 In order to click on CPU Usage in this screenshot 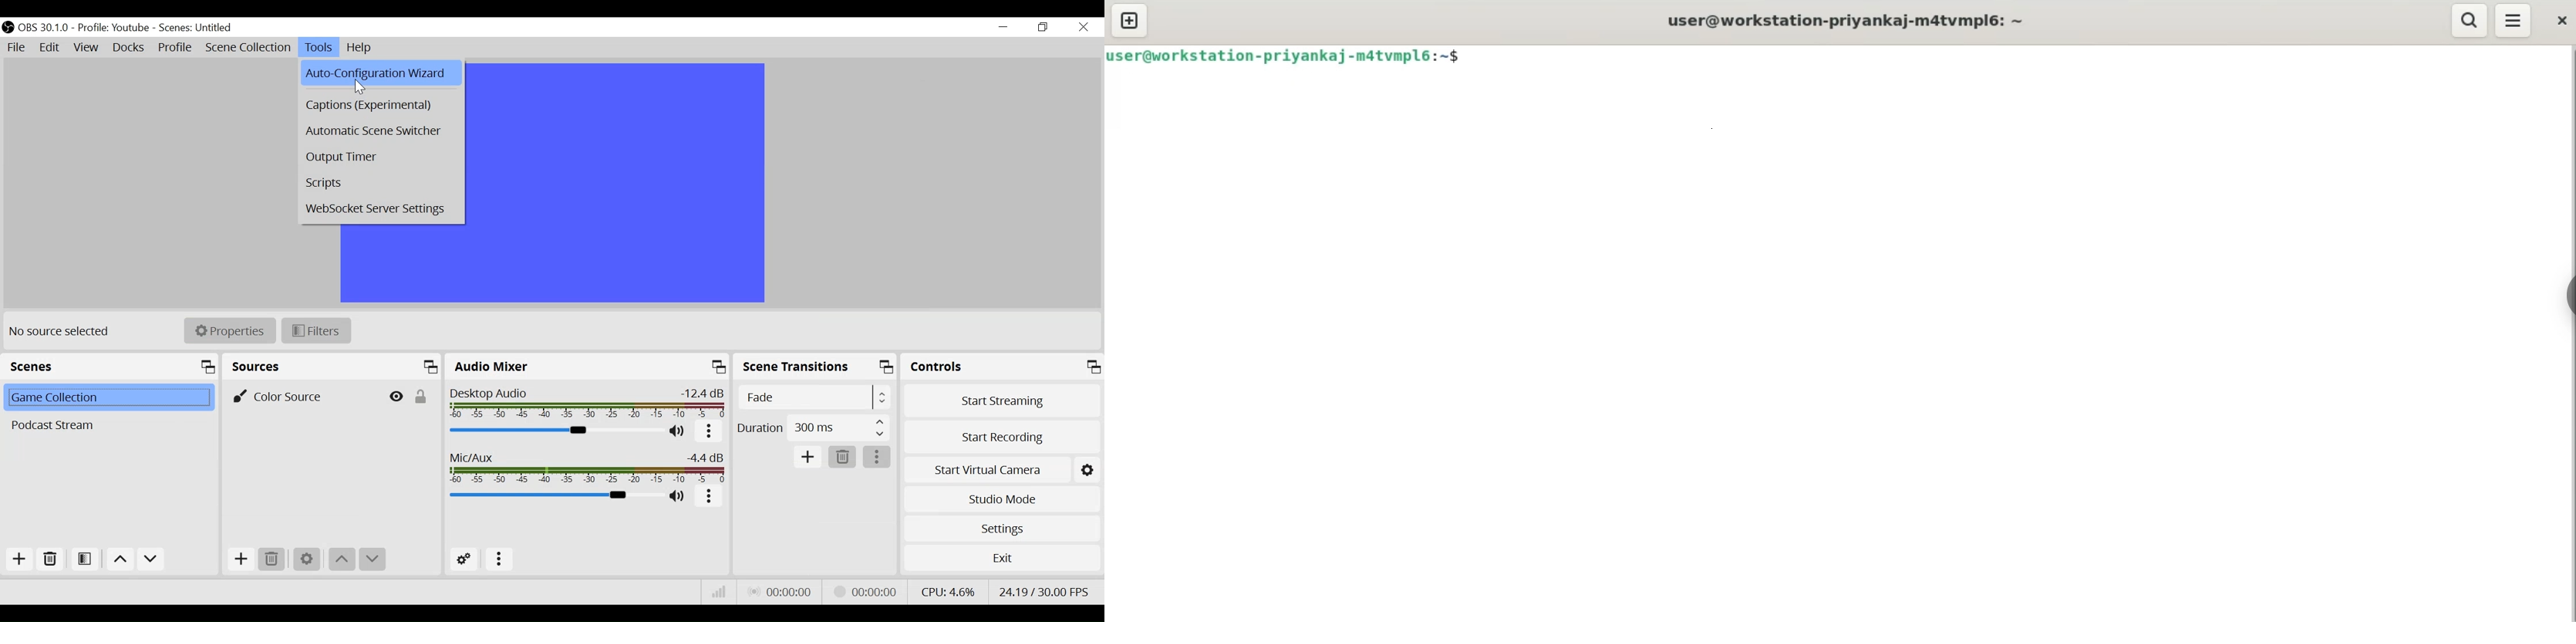, I will do `click(948, 591)`.